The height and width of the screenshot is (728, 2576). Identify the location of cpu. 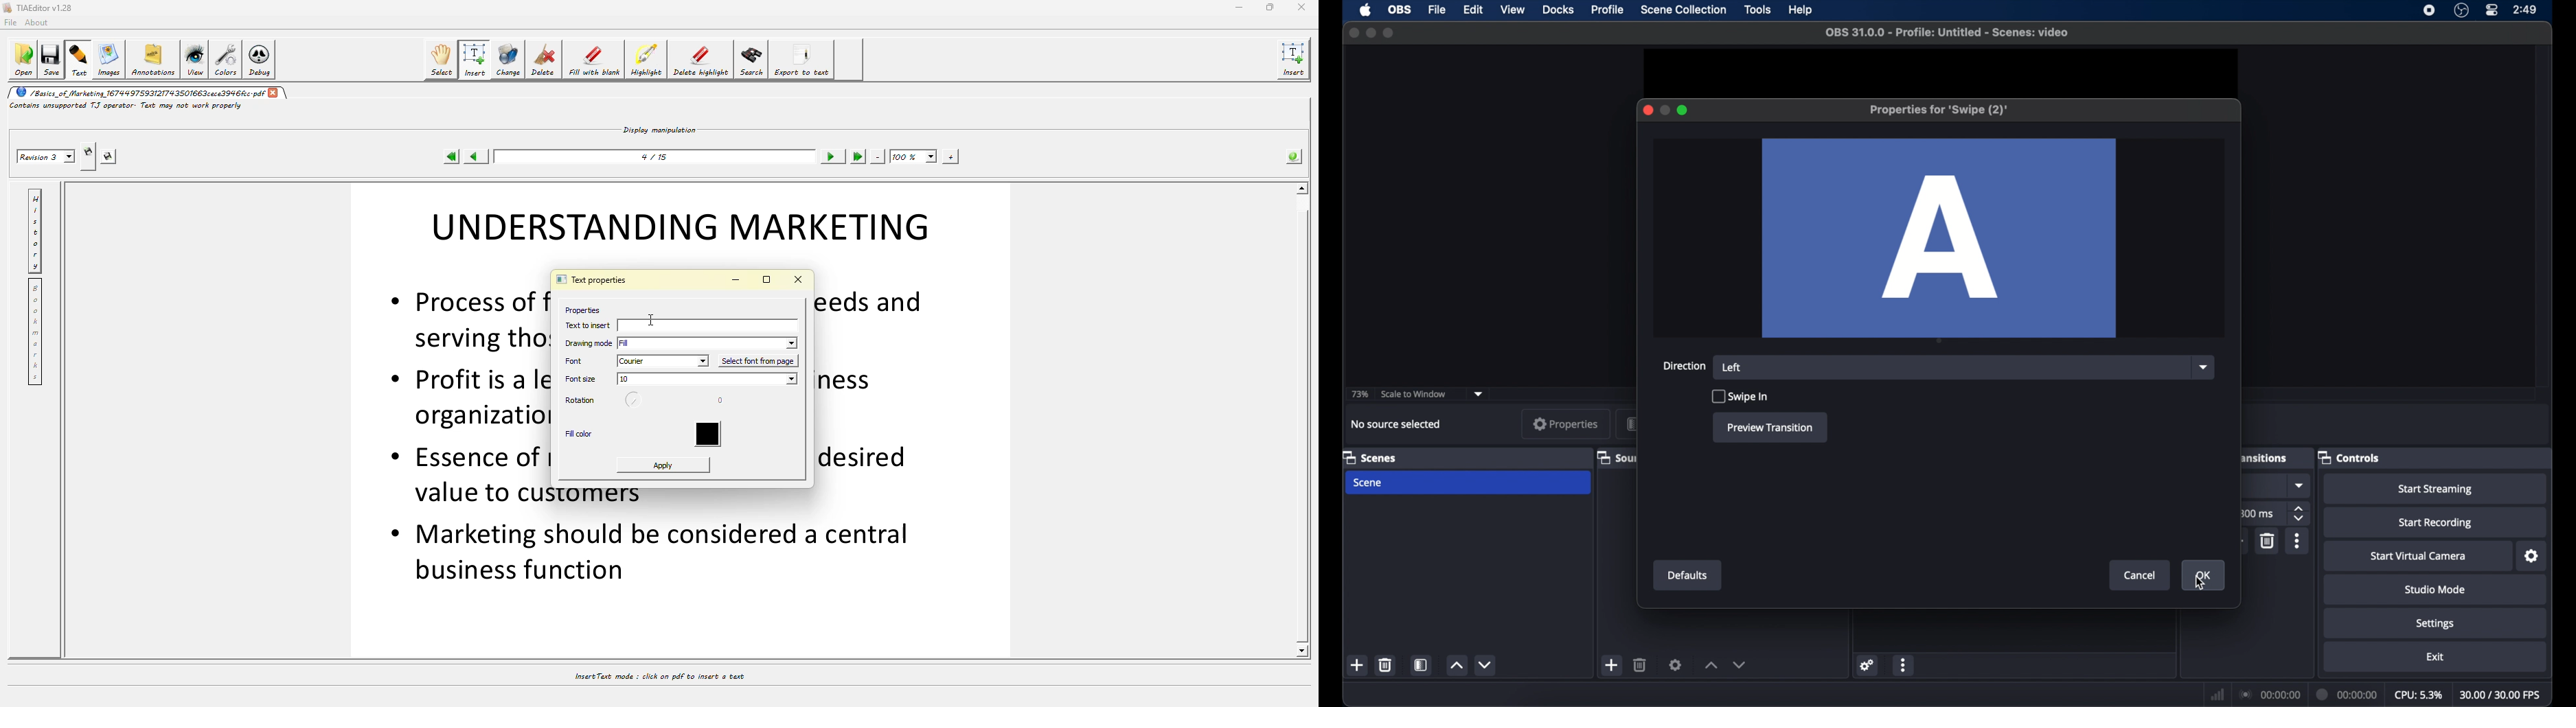
(2418, 695).